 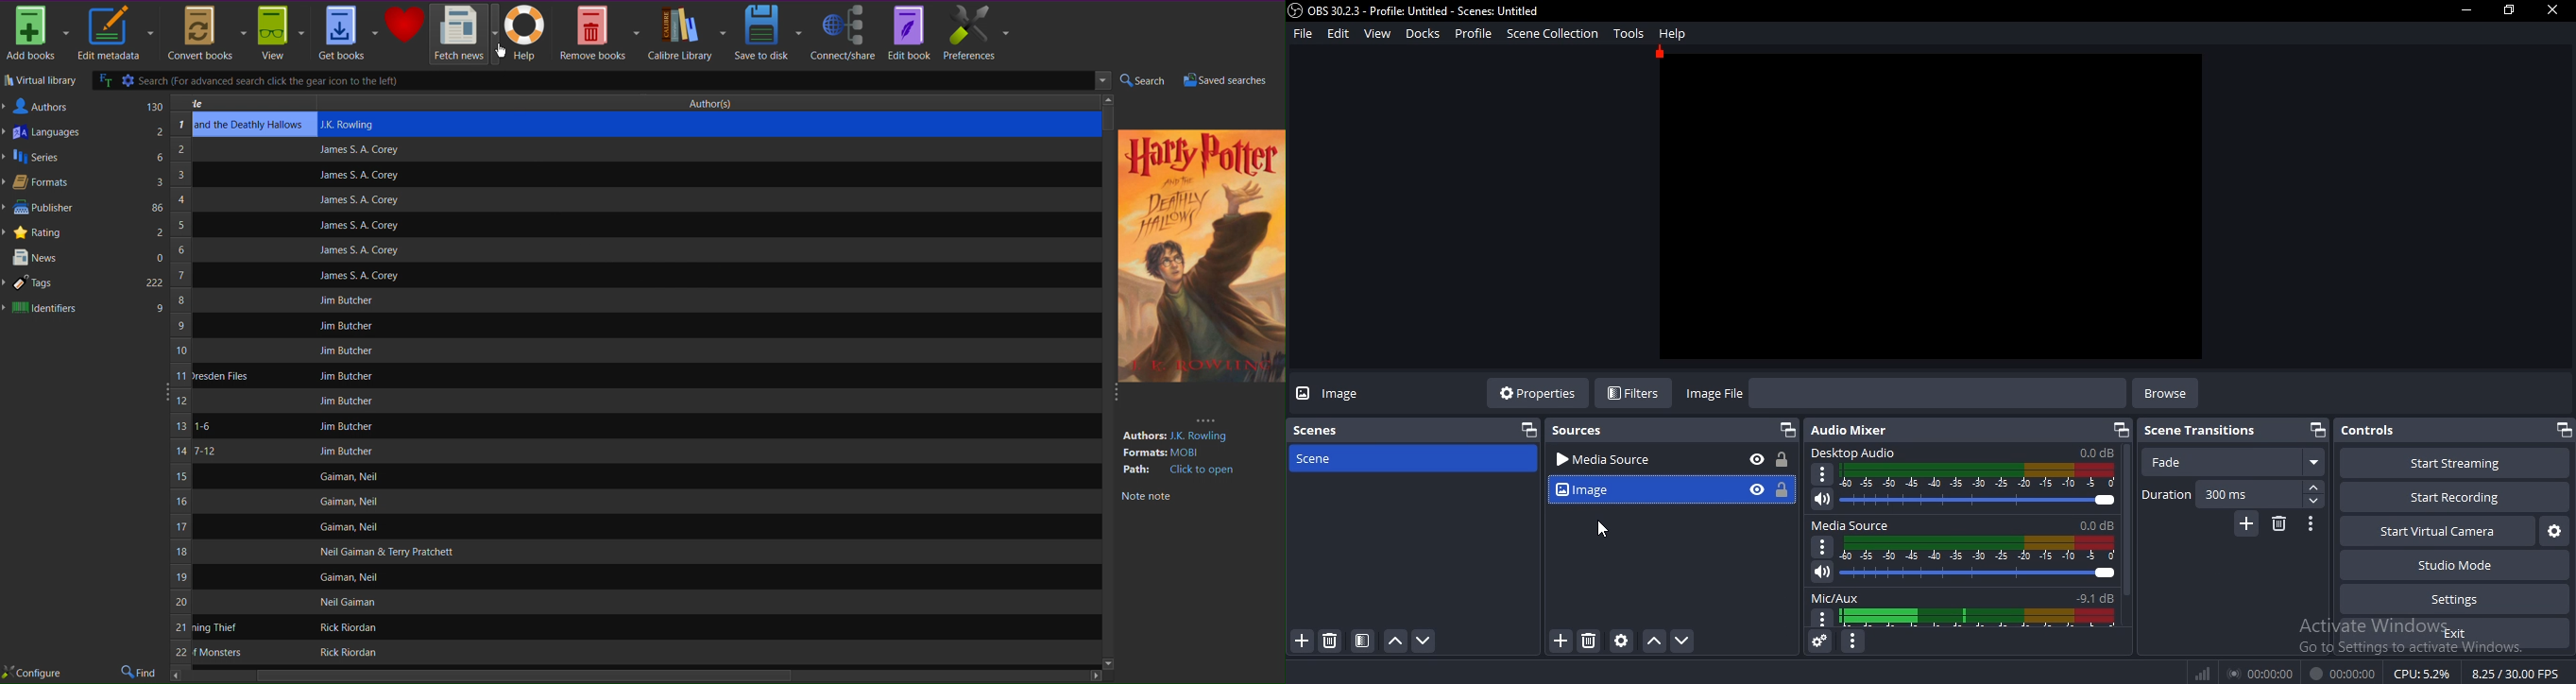 I want to click on browse, so click(x=2164, y=393).